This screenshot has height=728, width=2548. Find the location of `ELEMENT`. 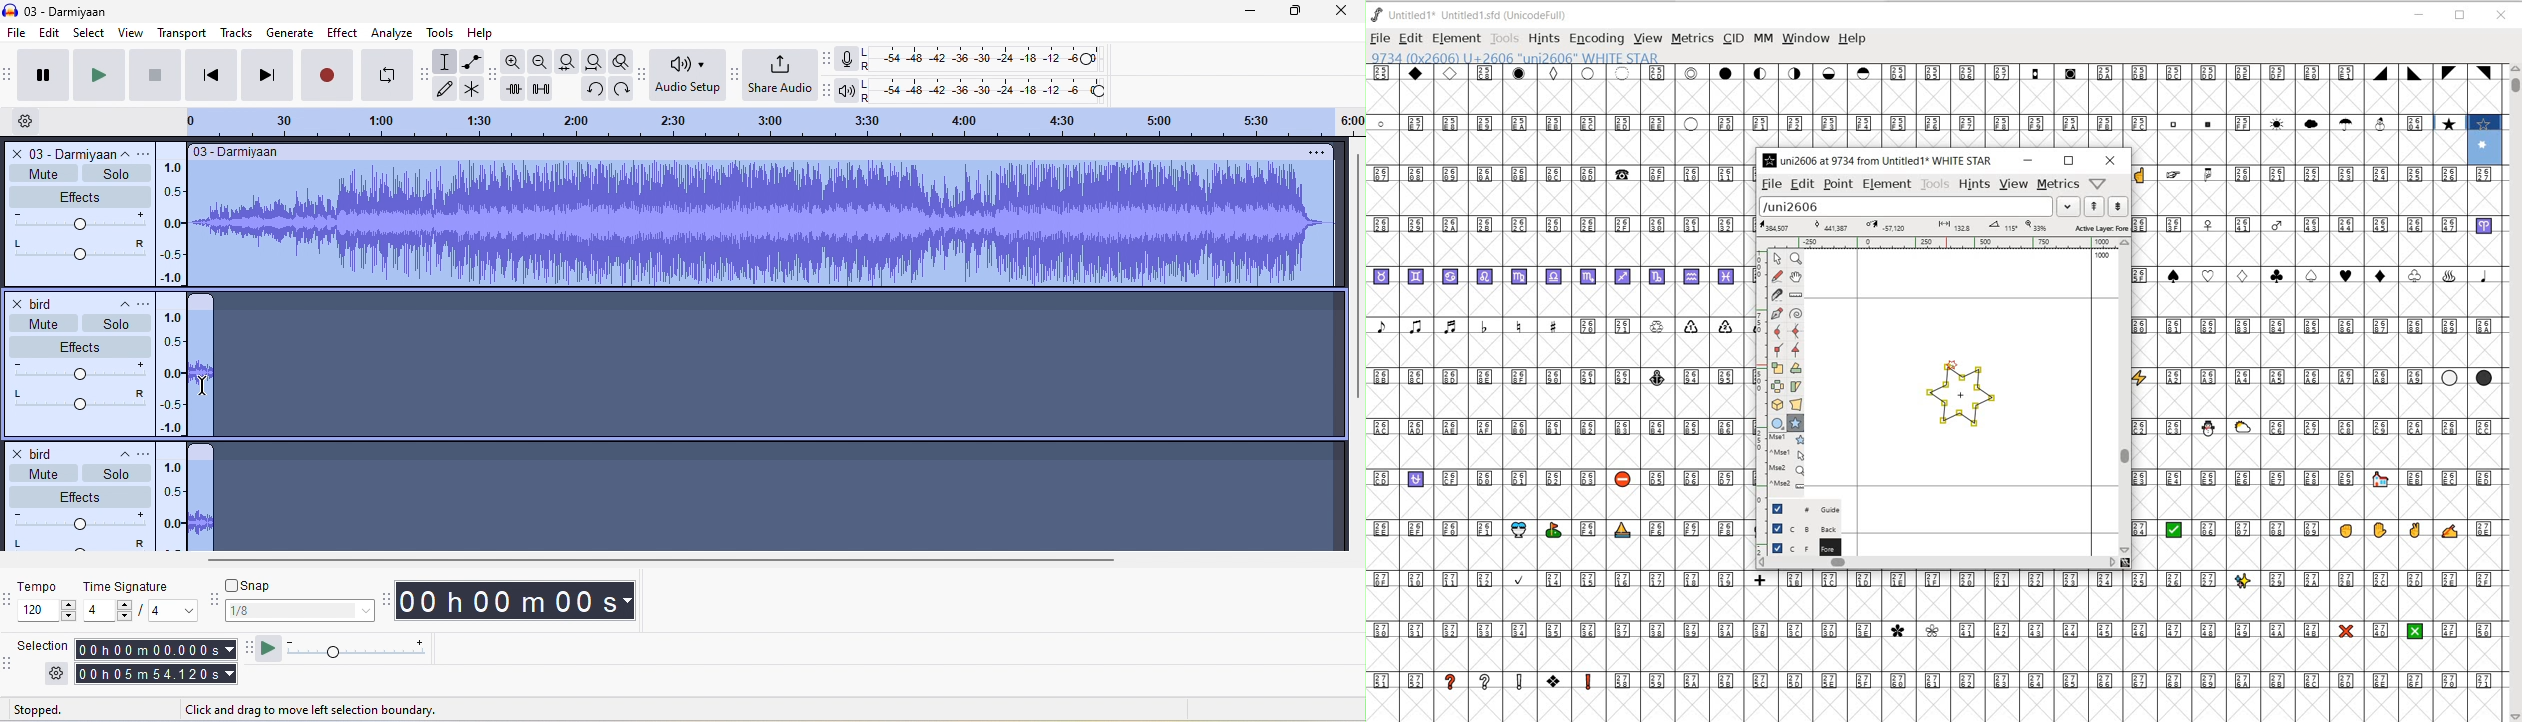

ELEMENT is located at coordinates (1887, 186).